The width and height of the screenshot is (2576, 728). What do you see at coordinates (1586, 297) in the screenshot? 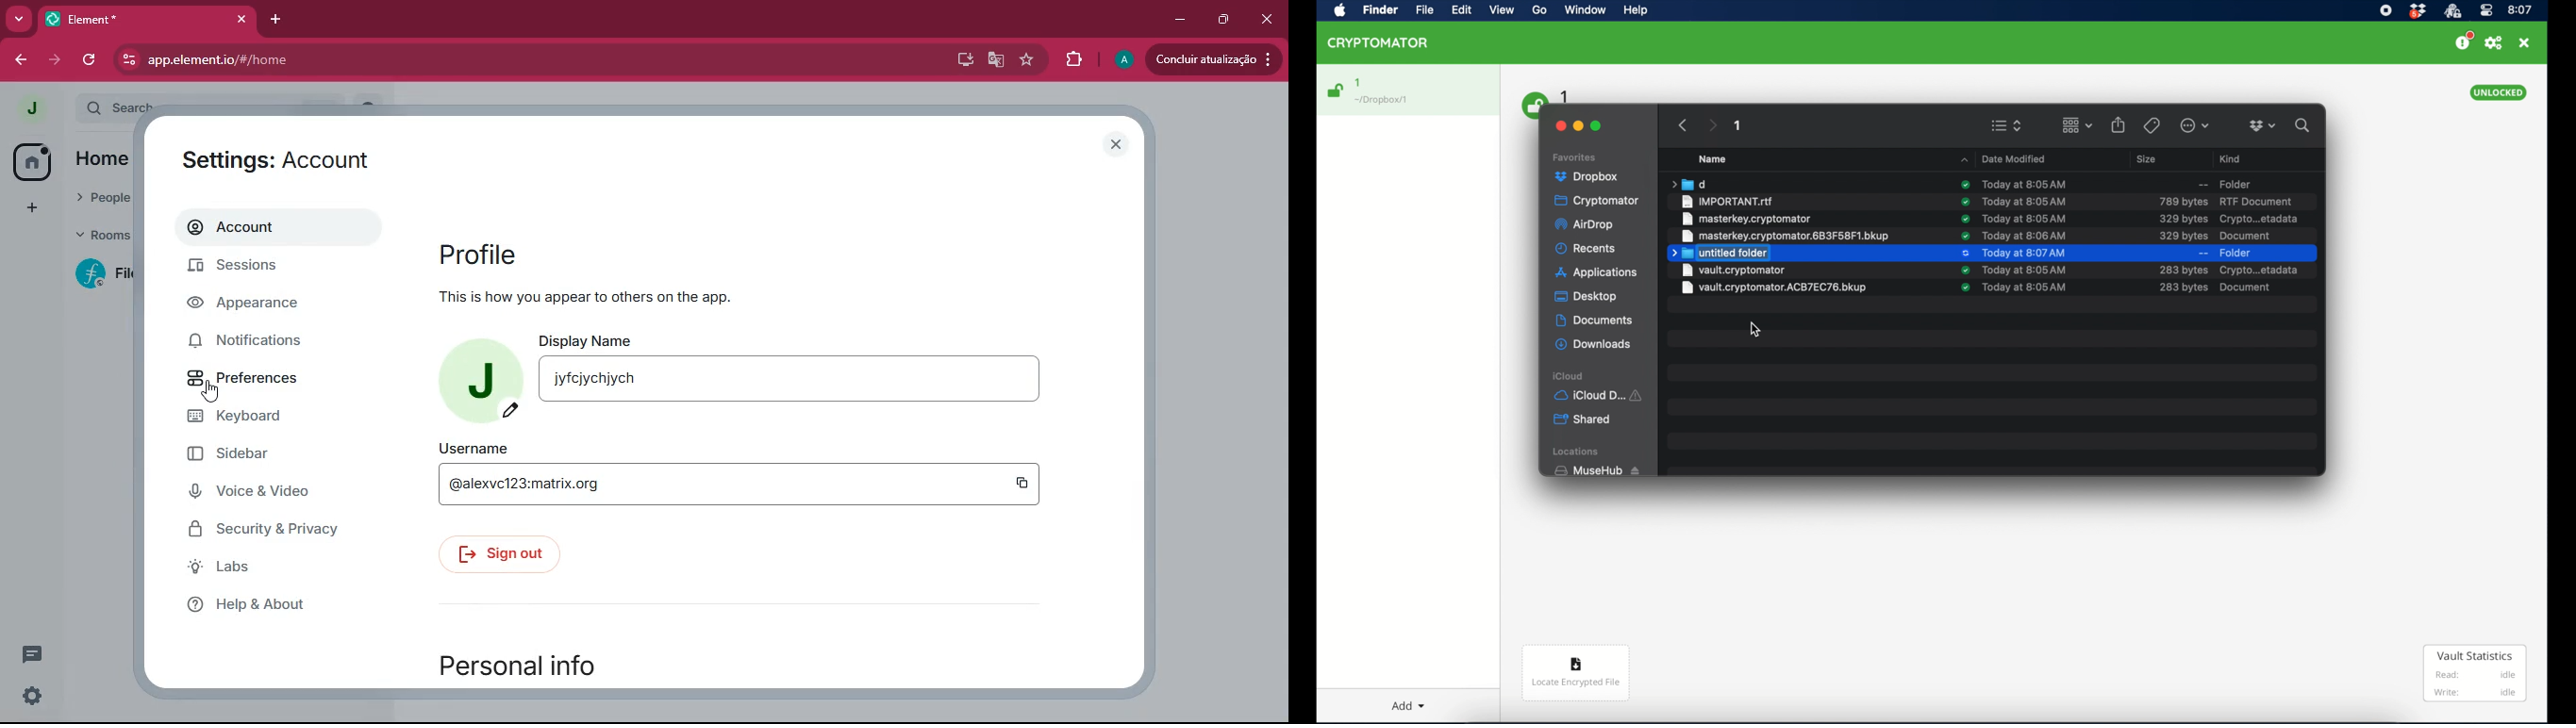
I see `desktop` at bounding box center [1586, 297].